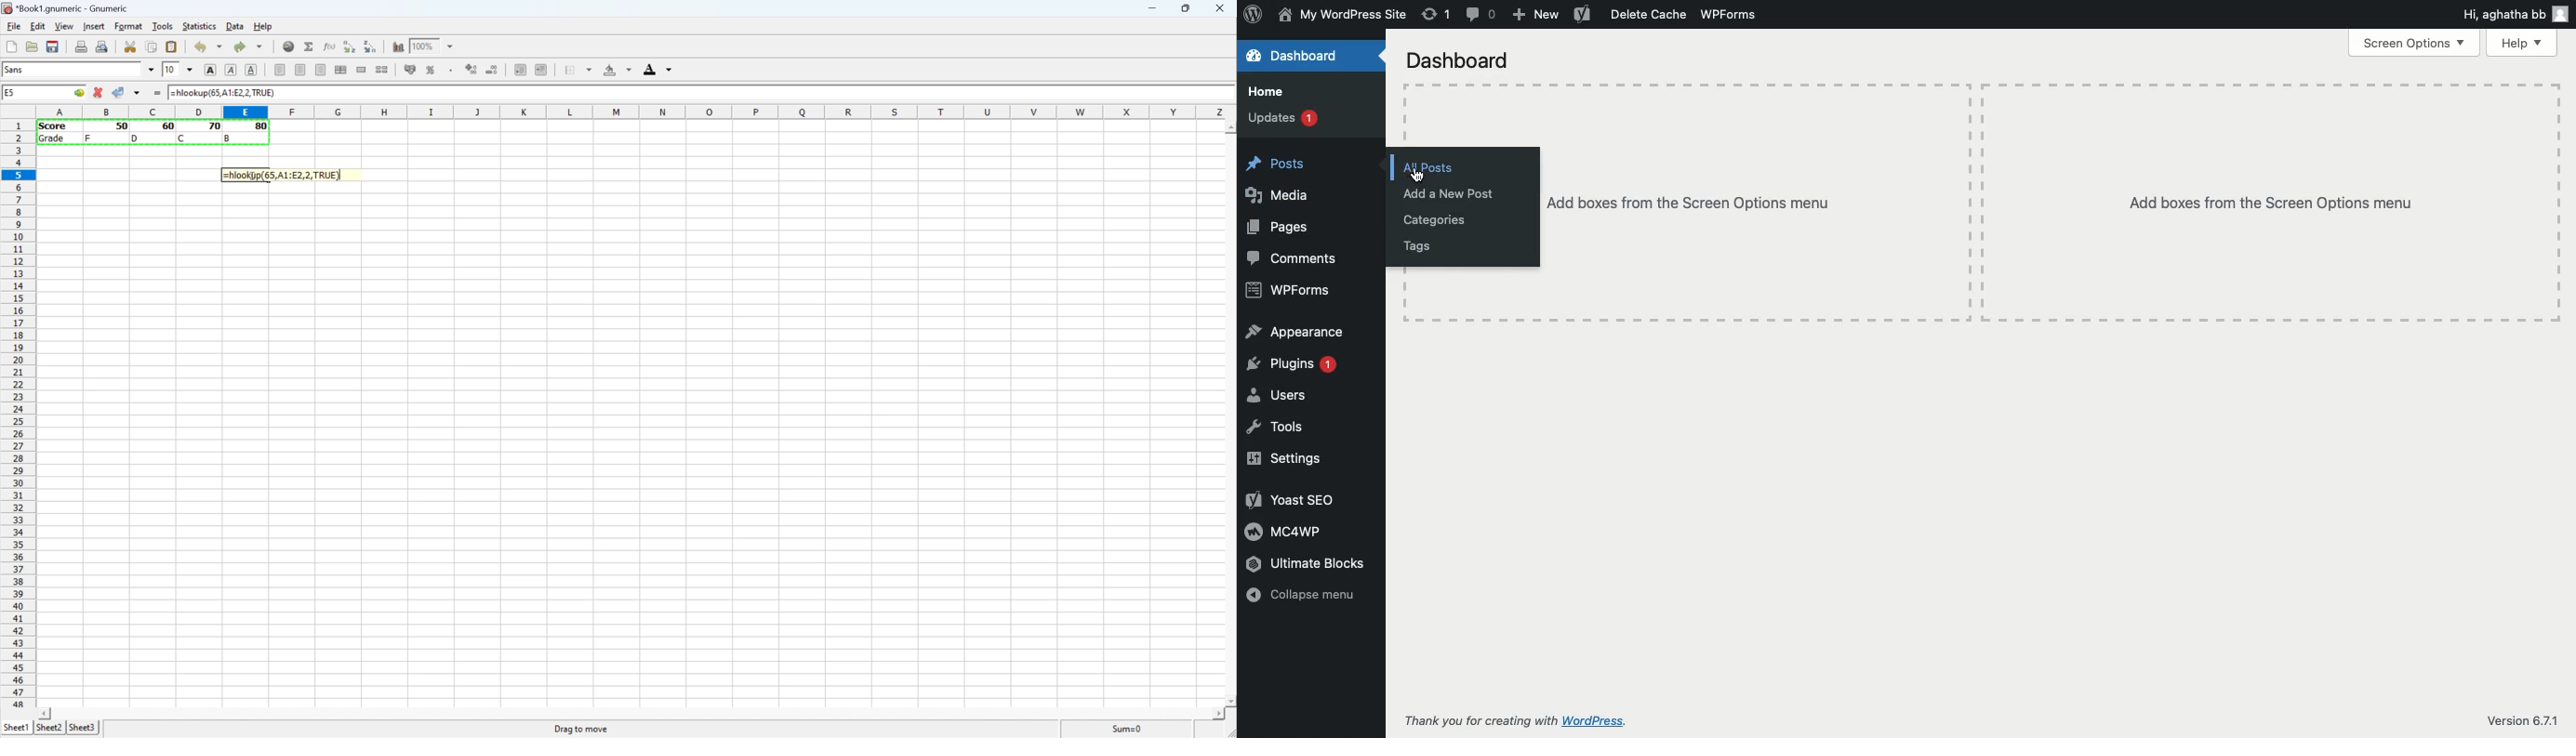 The width and height of the screenshot is (2576, 756). What do you see at coordinates (1732, 13) in the screenshot?
I see `WPForms` at bounding box center [1732, 13].